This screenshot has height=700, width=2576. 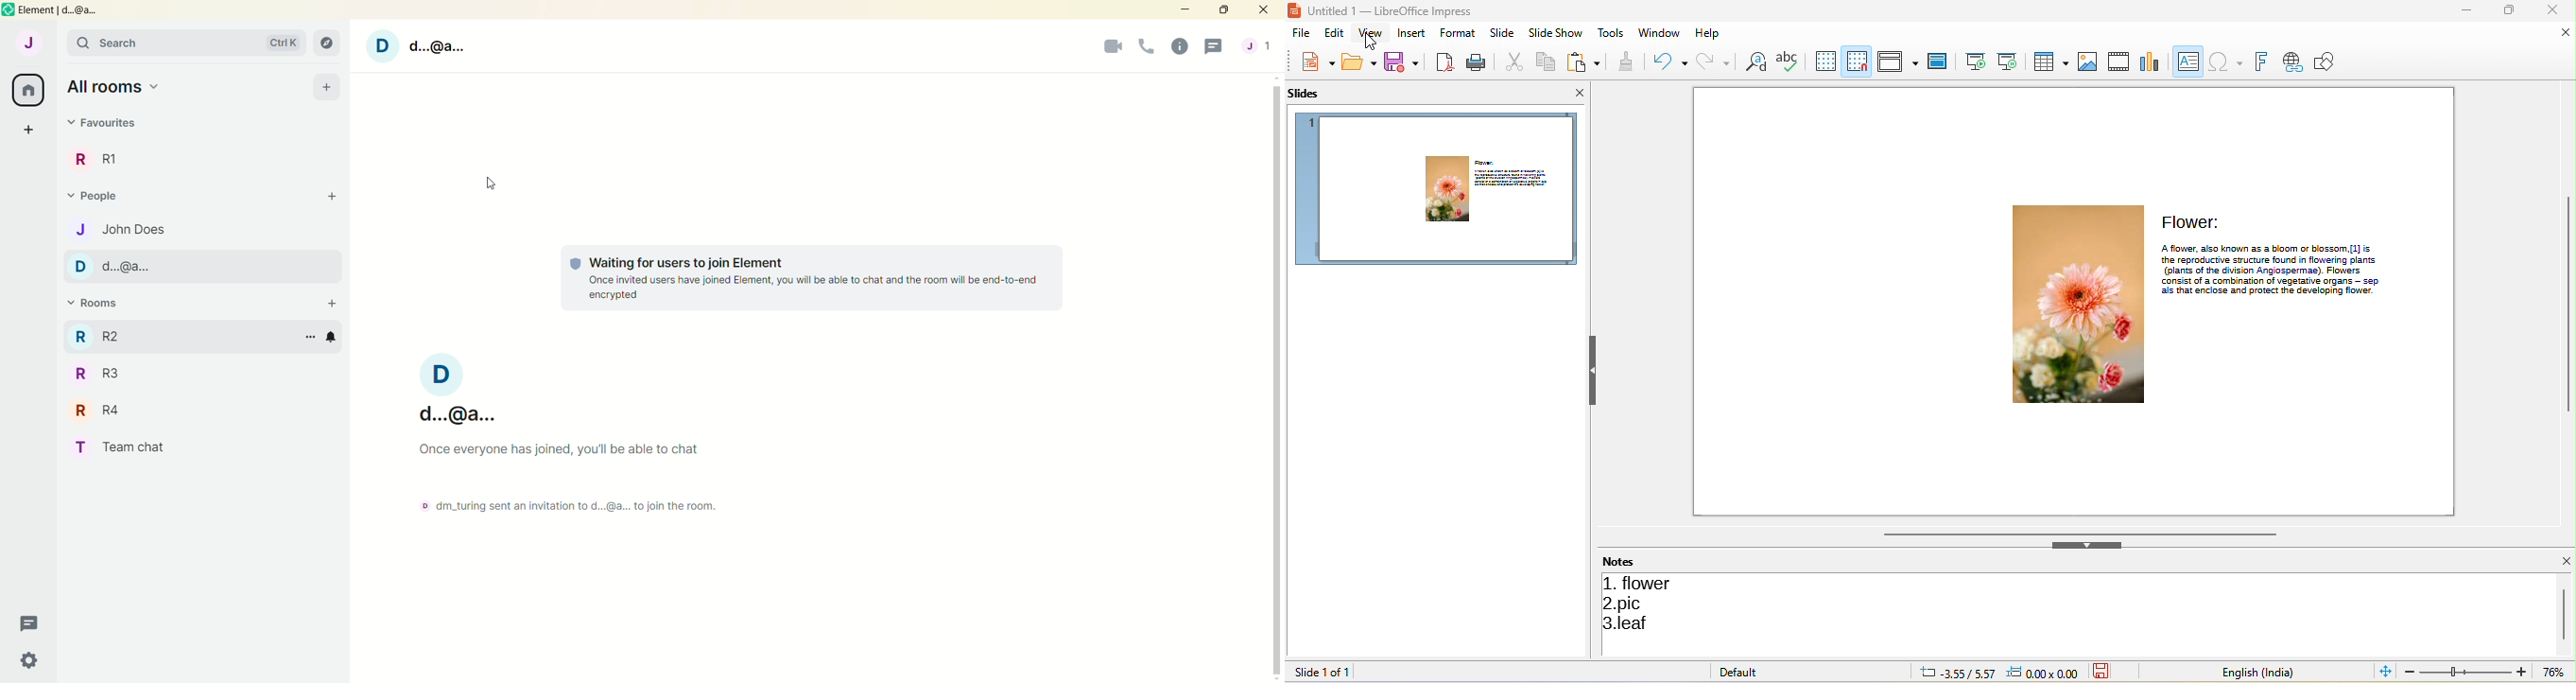 I want to click on + Add People, so click(x=328, y=200).